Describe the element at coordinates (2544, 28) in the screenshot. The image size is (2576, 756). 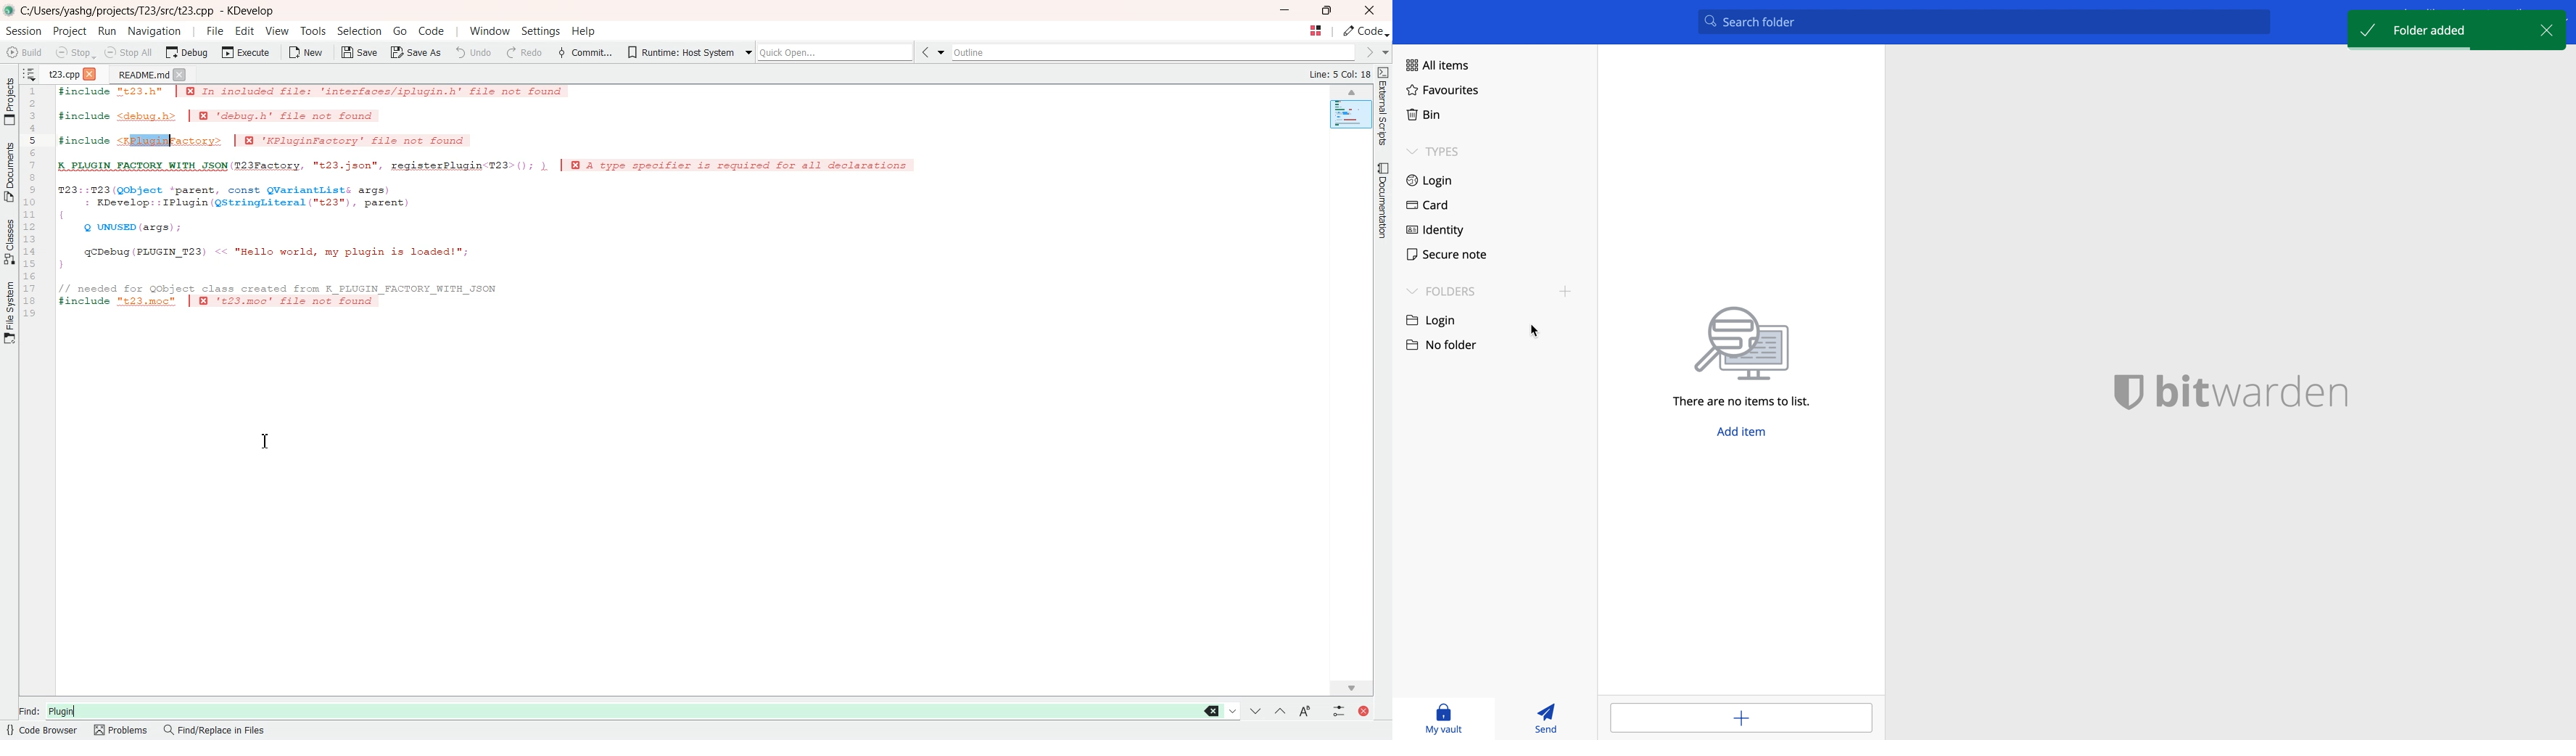
I see `Close` at that location.